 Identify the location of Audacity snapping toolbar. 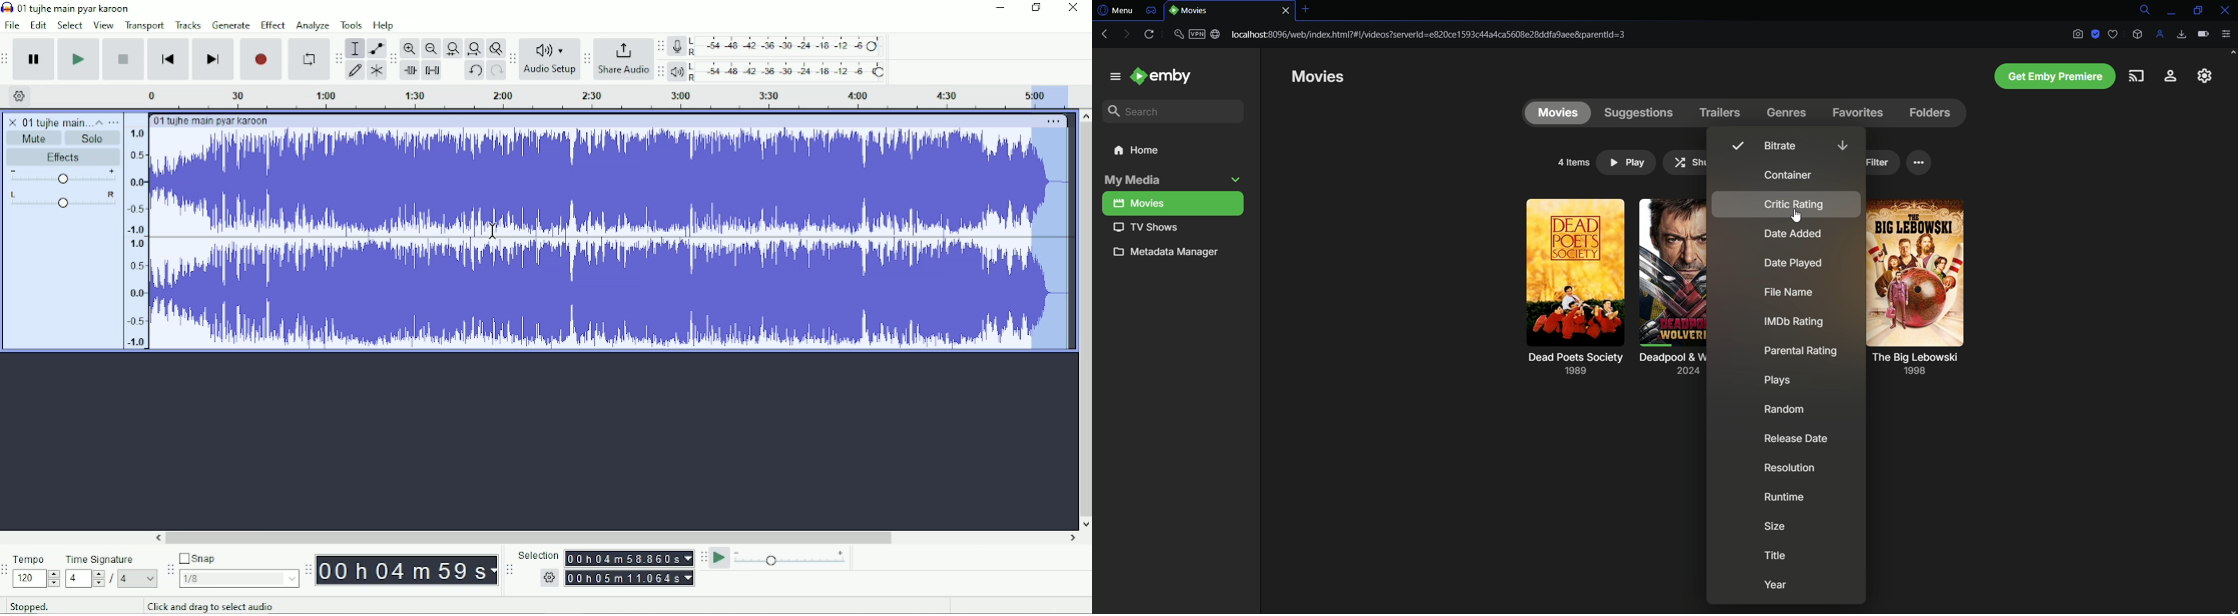
(170, 569).